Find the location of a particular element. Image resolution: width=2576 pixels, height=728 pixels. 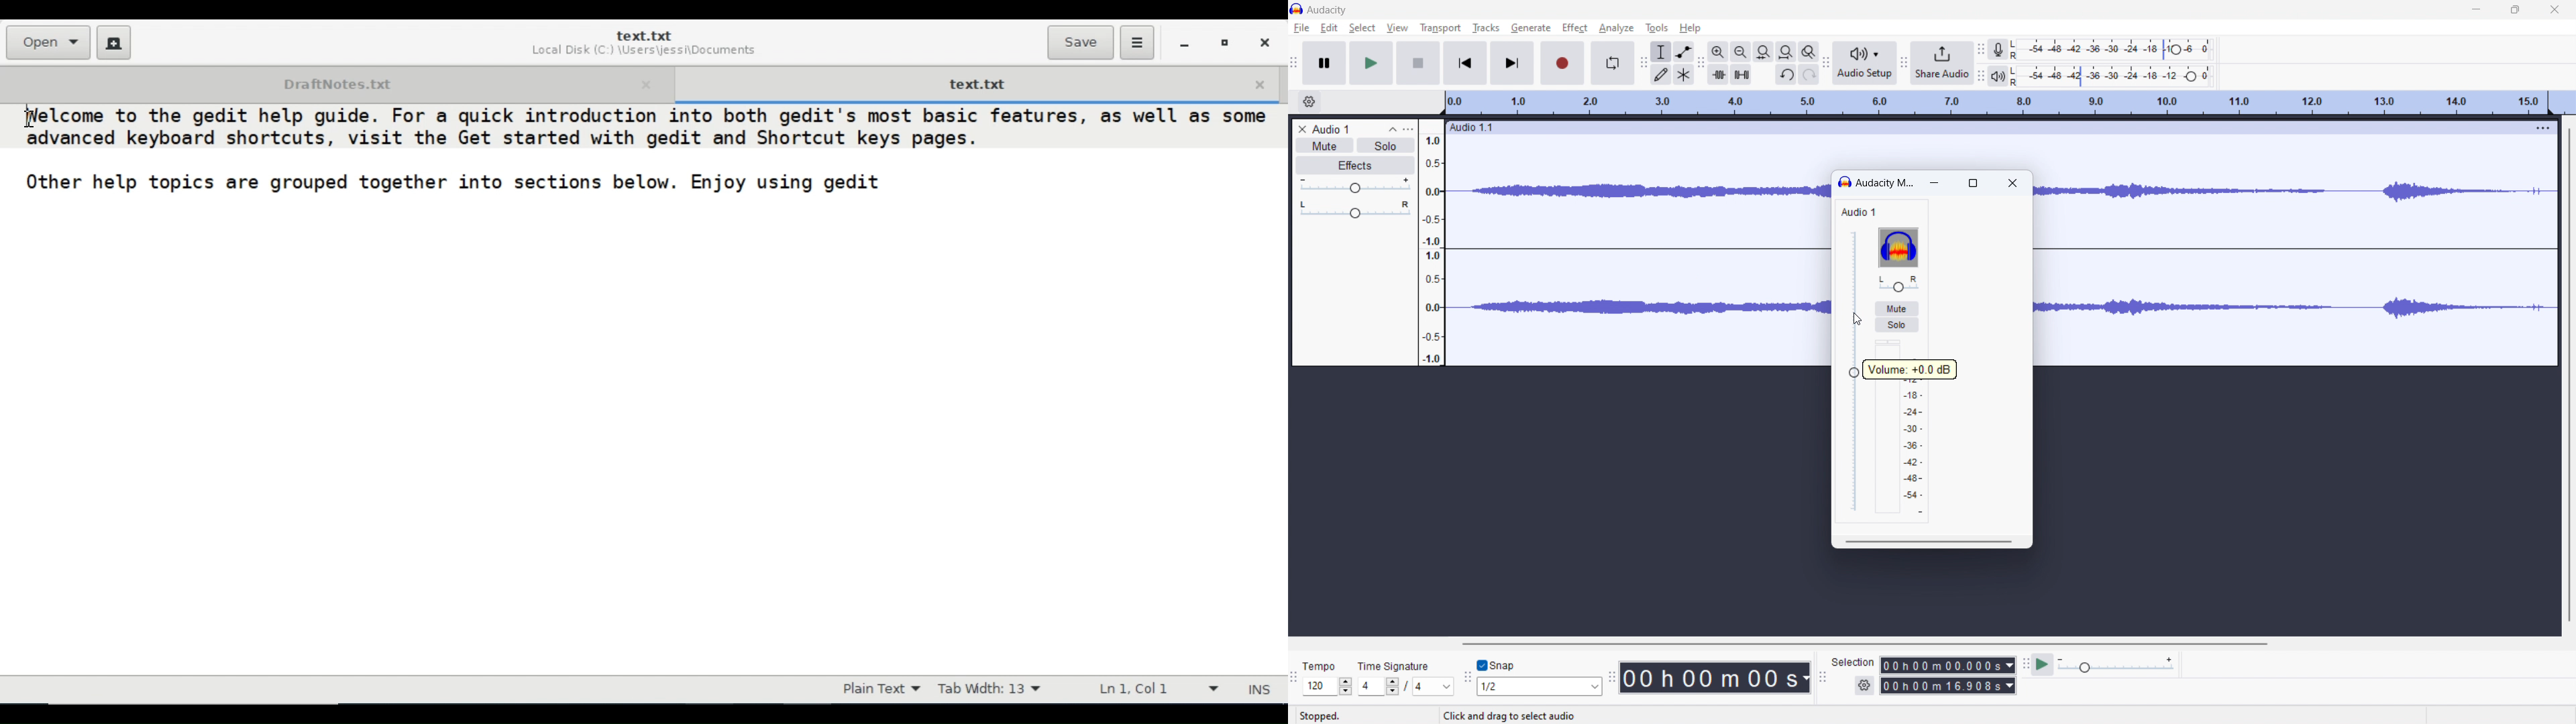

logo is located at coordinates (1845, 183).